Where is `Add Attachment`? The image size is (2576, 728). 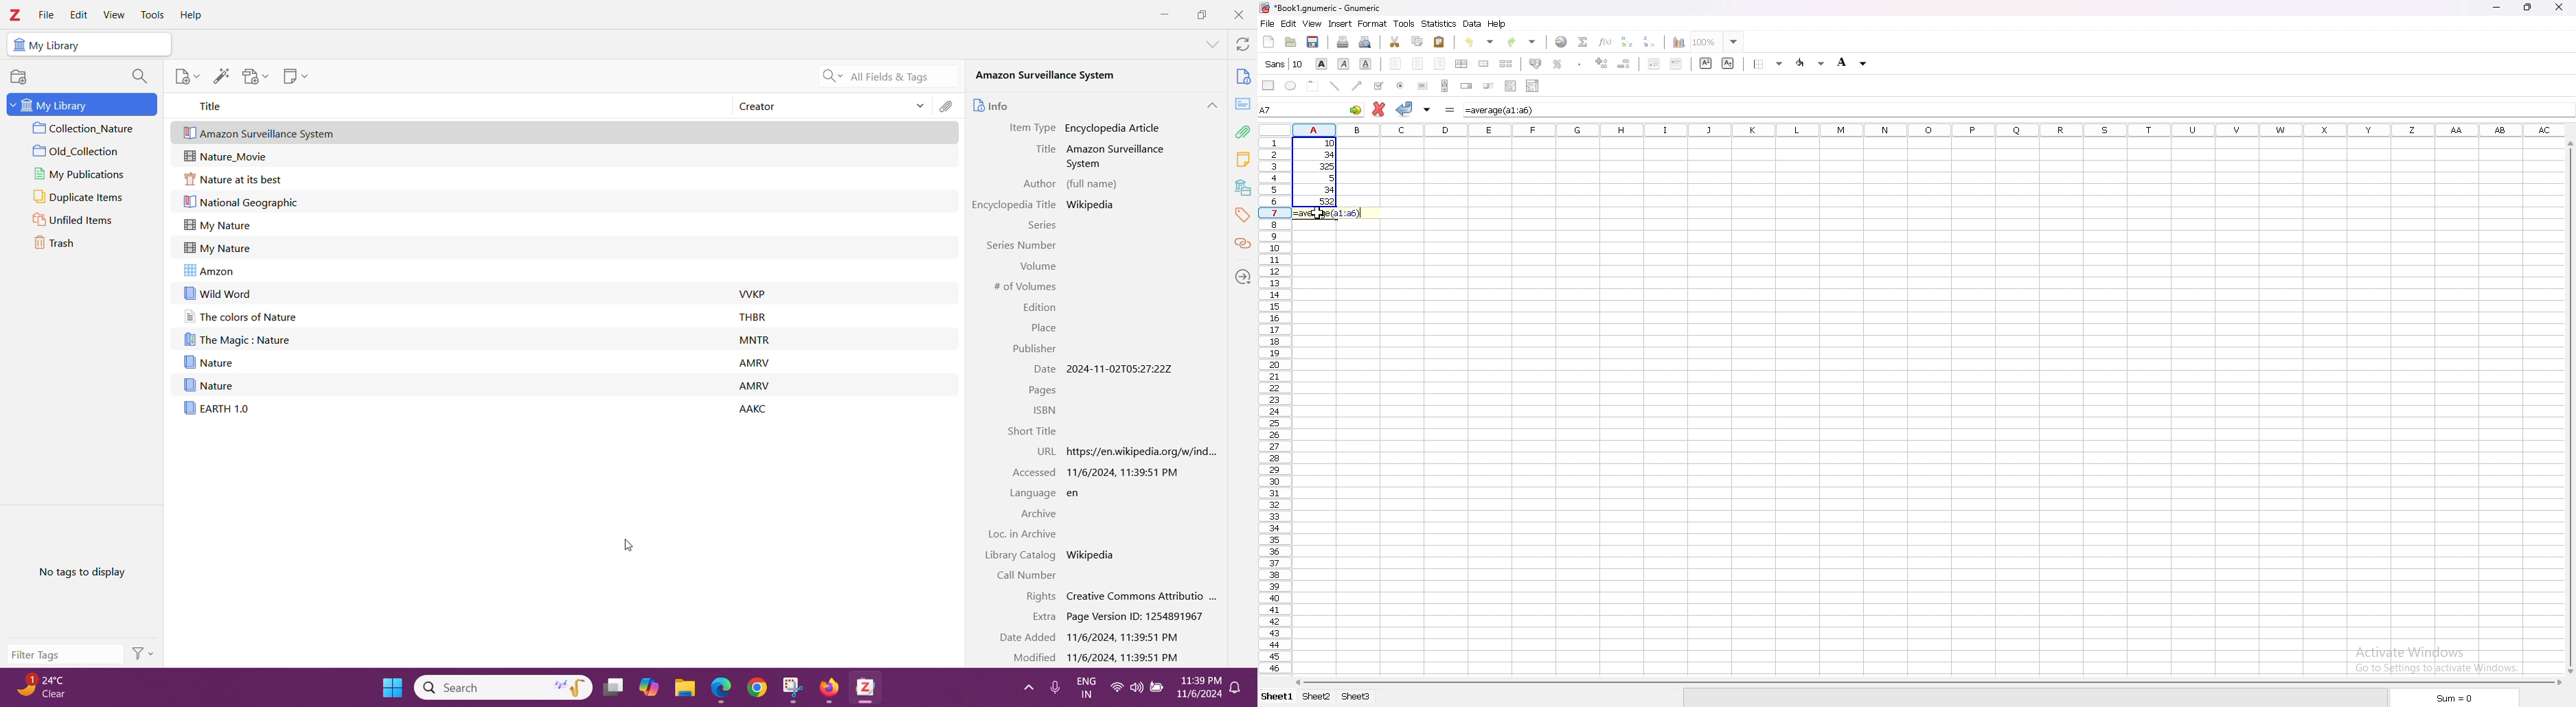
Add Attachment is located at coordinates (253, 77).